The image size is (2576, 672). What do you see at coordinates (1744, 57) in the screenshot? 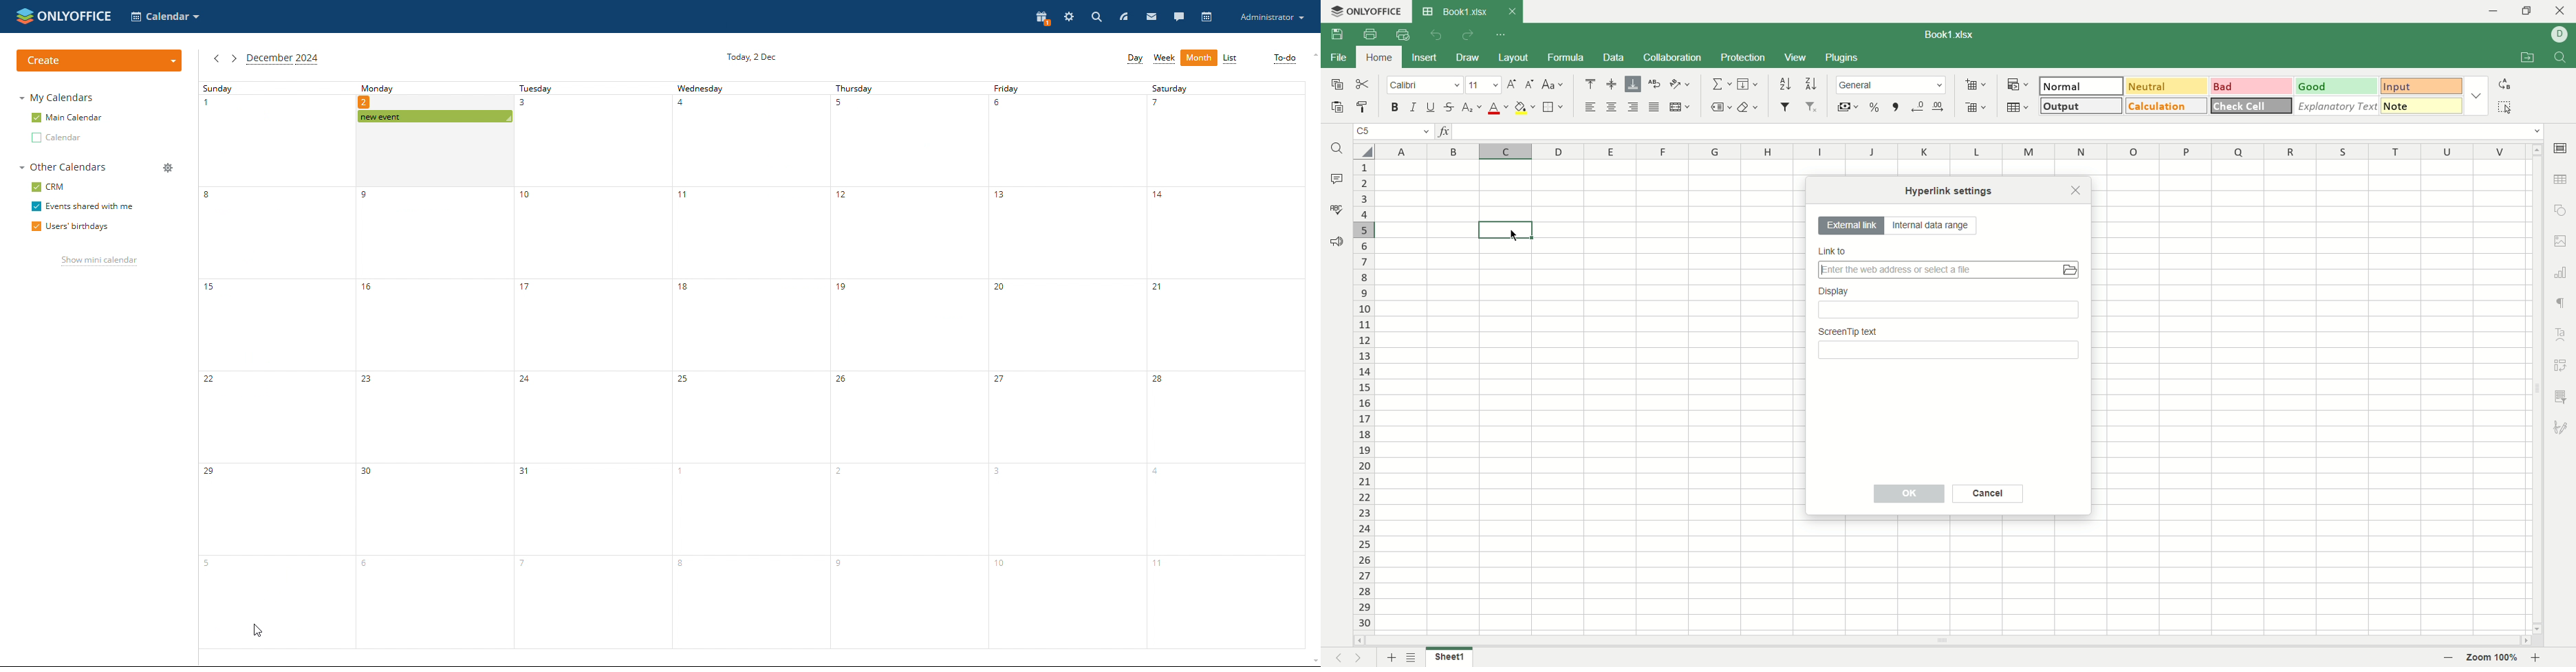
I see `protection` at bounding box center [1744, 57].